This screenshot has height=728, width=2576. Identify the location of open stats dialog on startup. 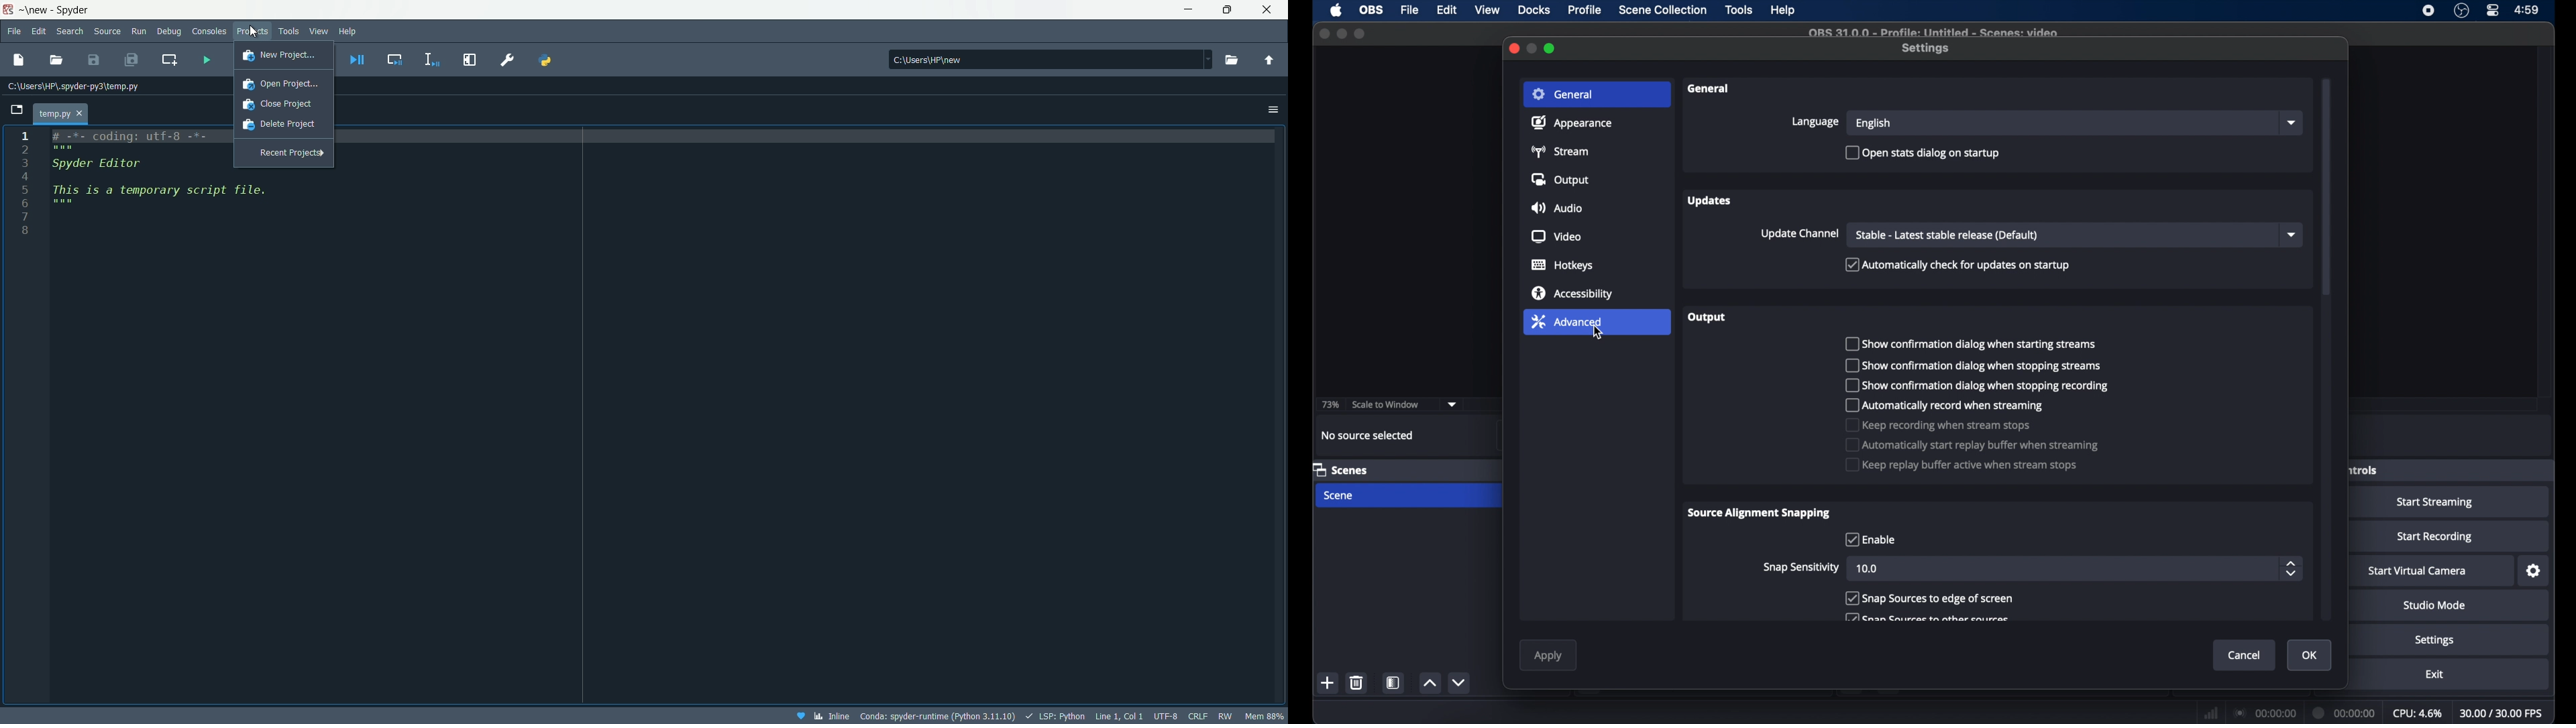
(1923, 154).